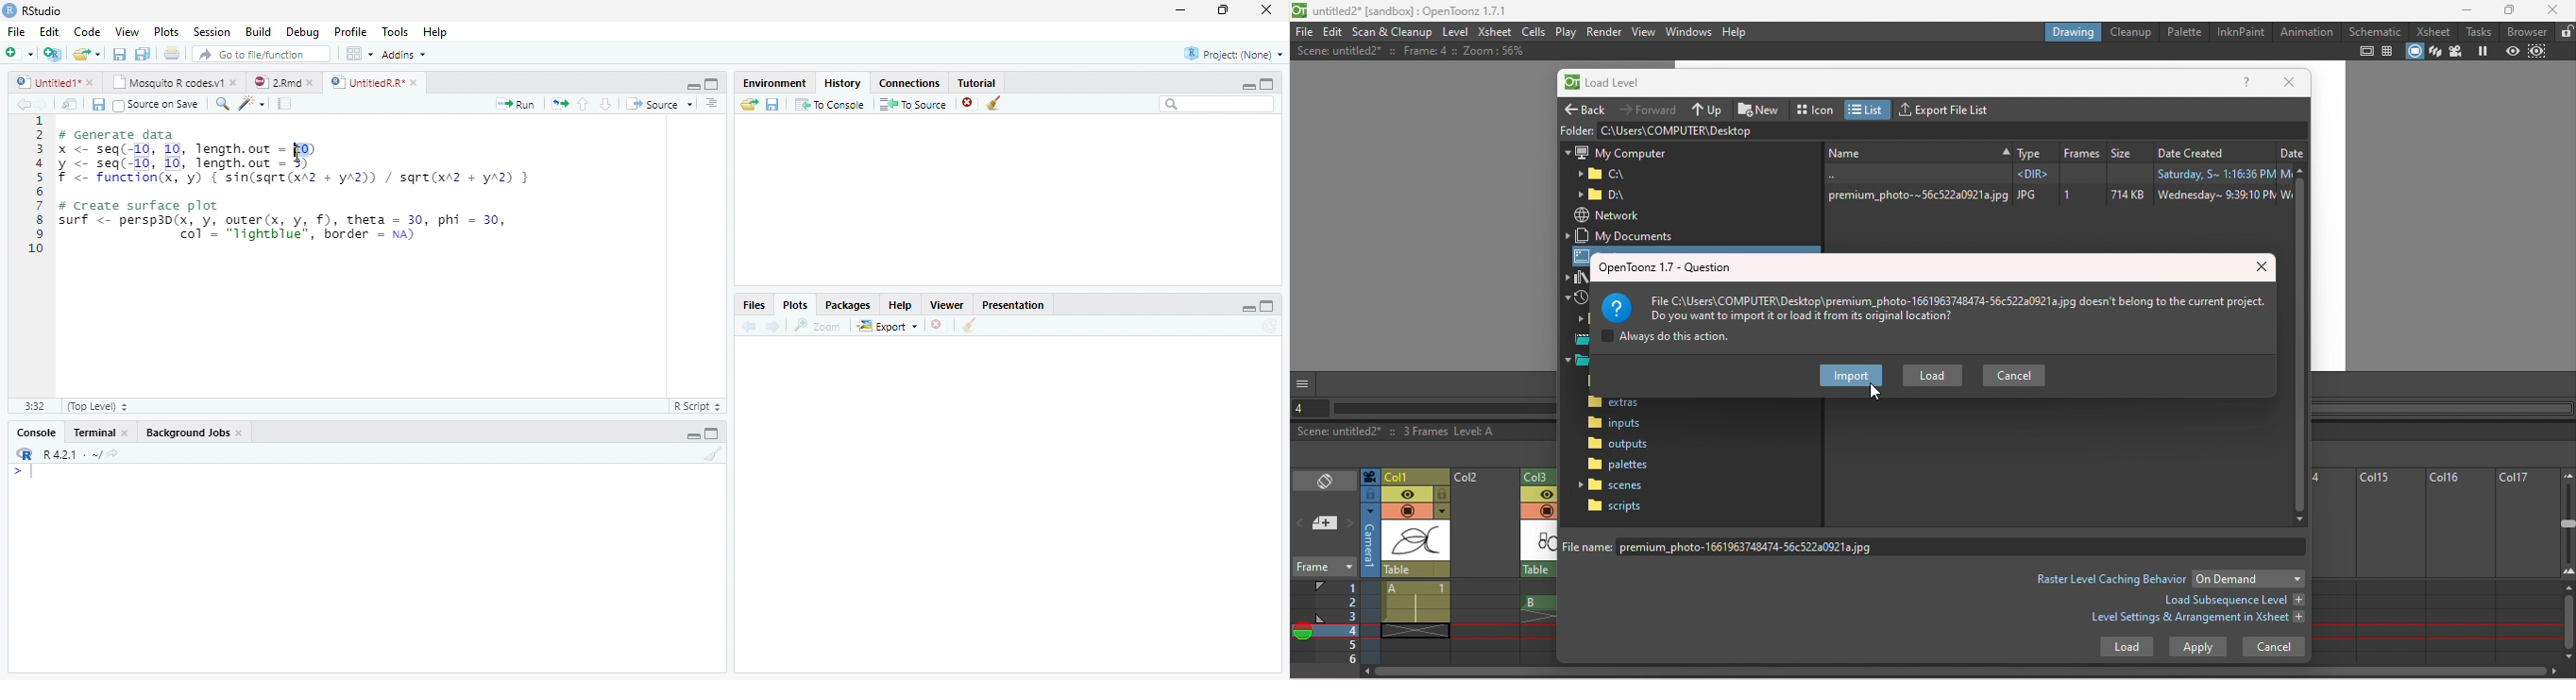 The image size is (2576, 700). What do you see at coordinates (23, 104) in the screenshot?
I see `Go back to previous source location` at bounding box center [23, 104].